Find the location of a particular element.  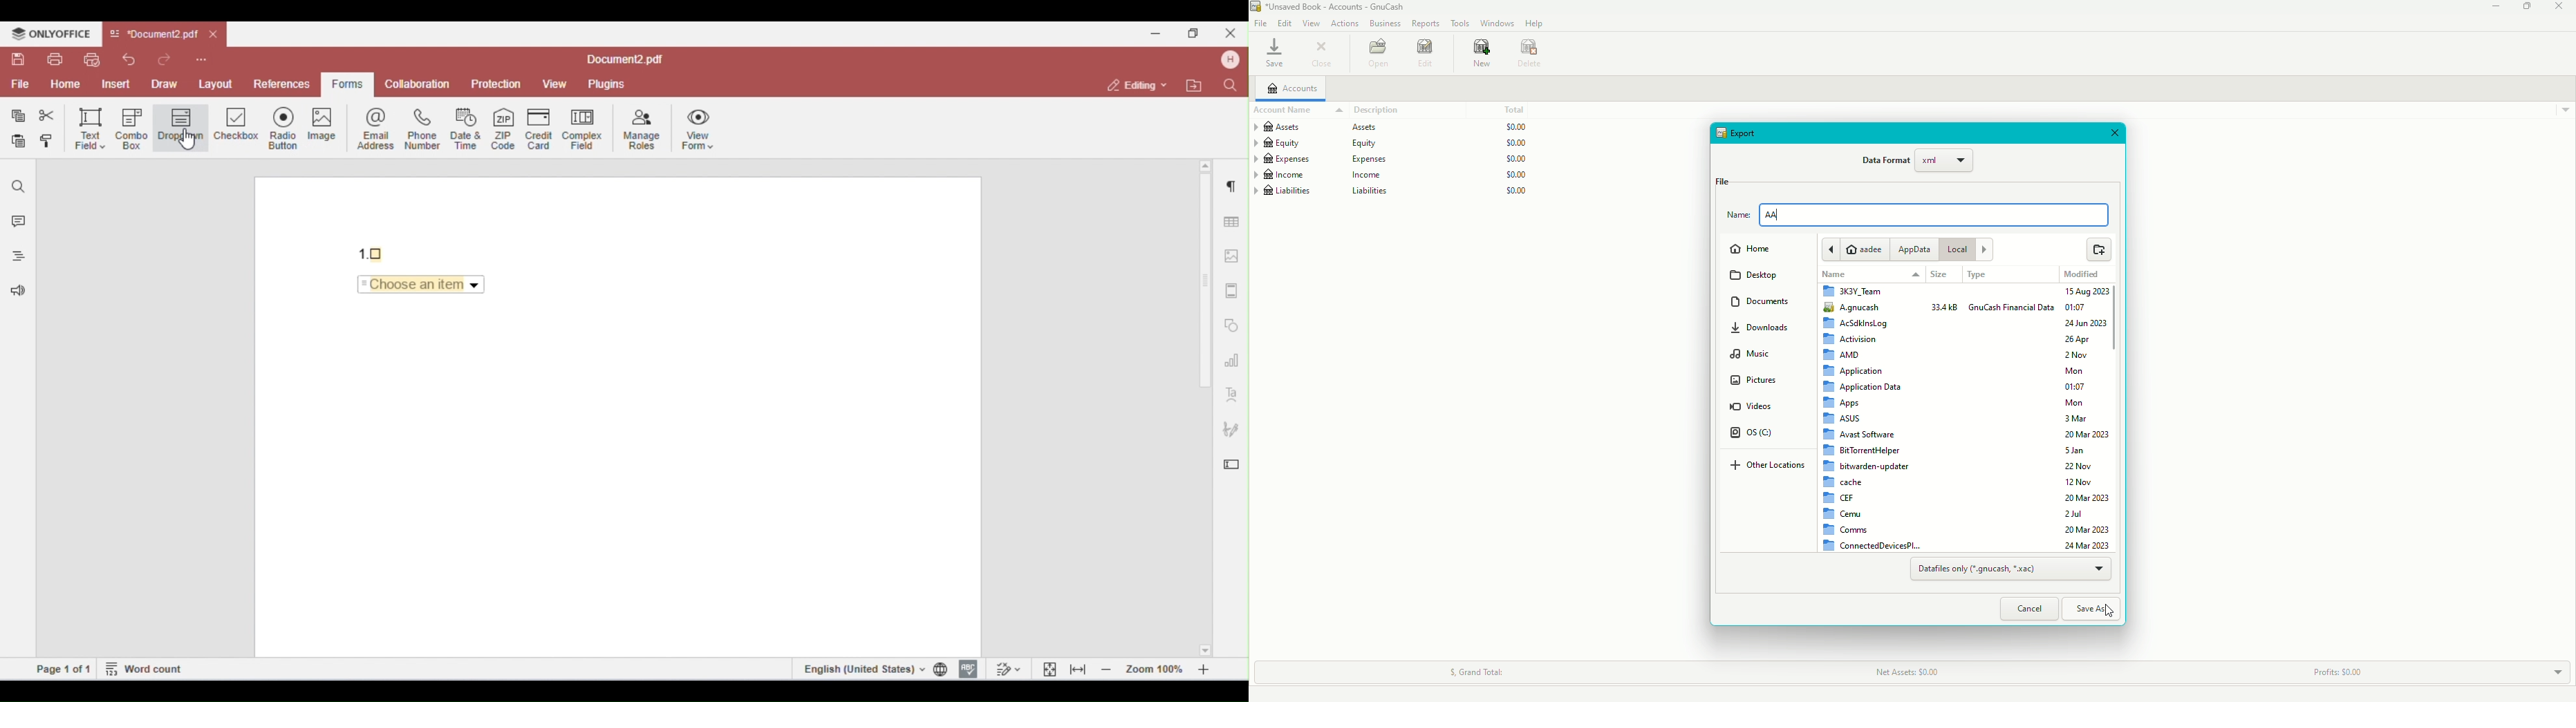

Close is located at coordinates (2561, 7).